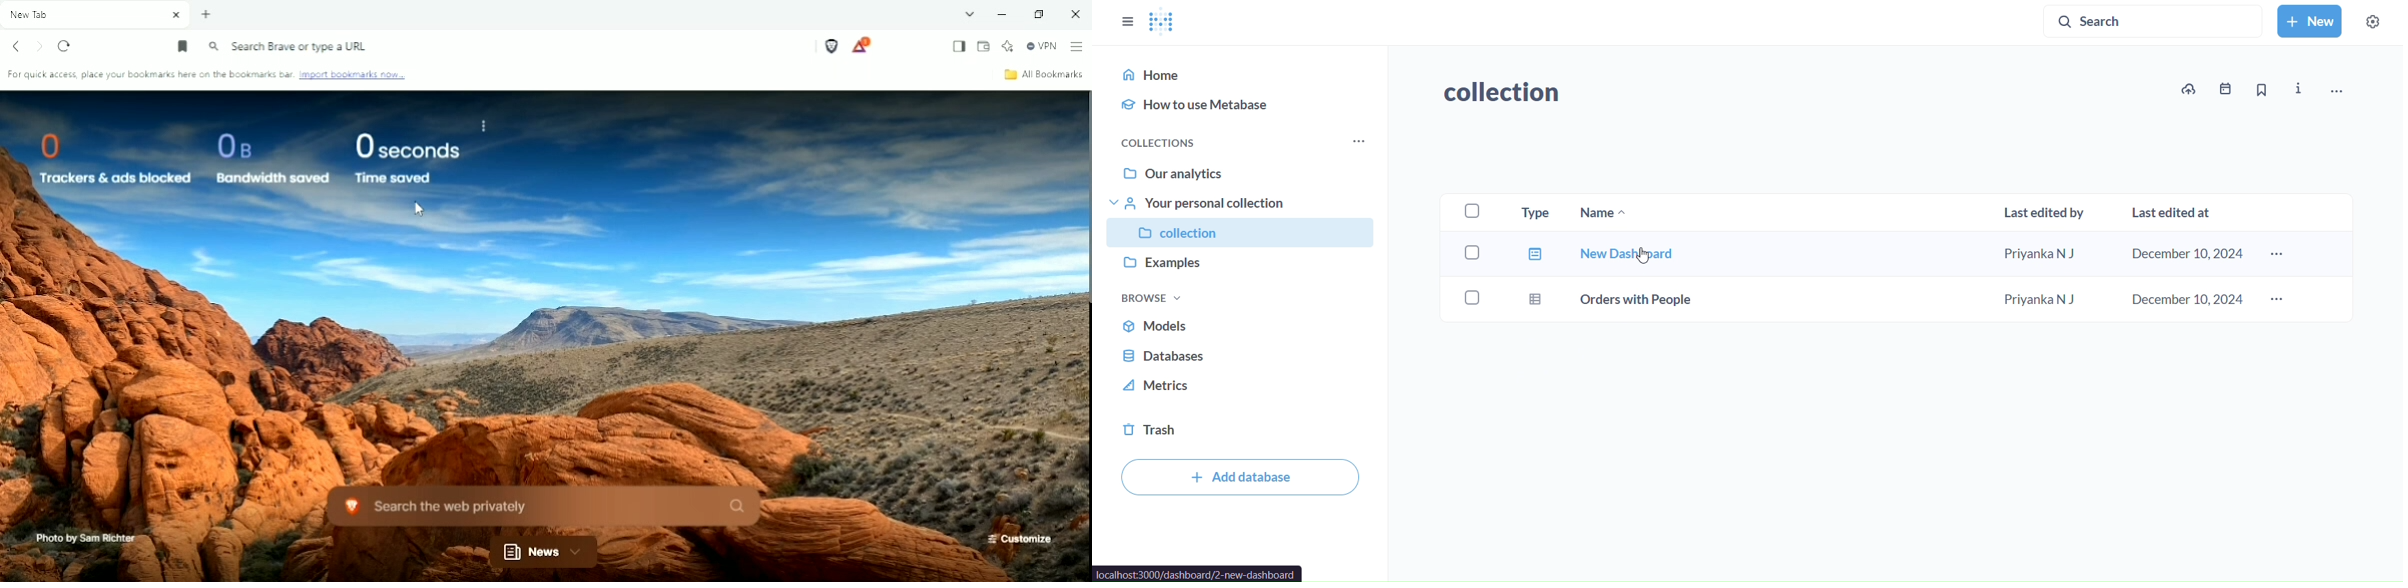  Describe the element at coordinates (2184, 298) in the screenshot. I see `december 10, 2024` at that location.